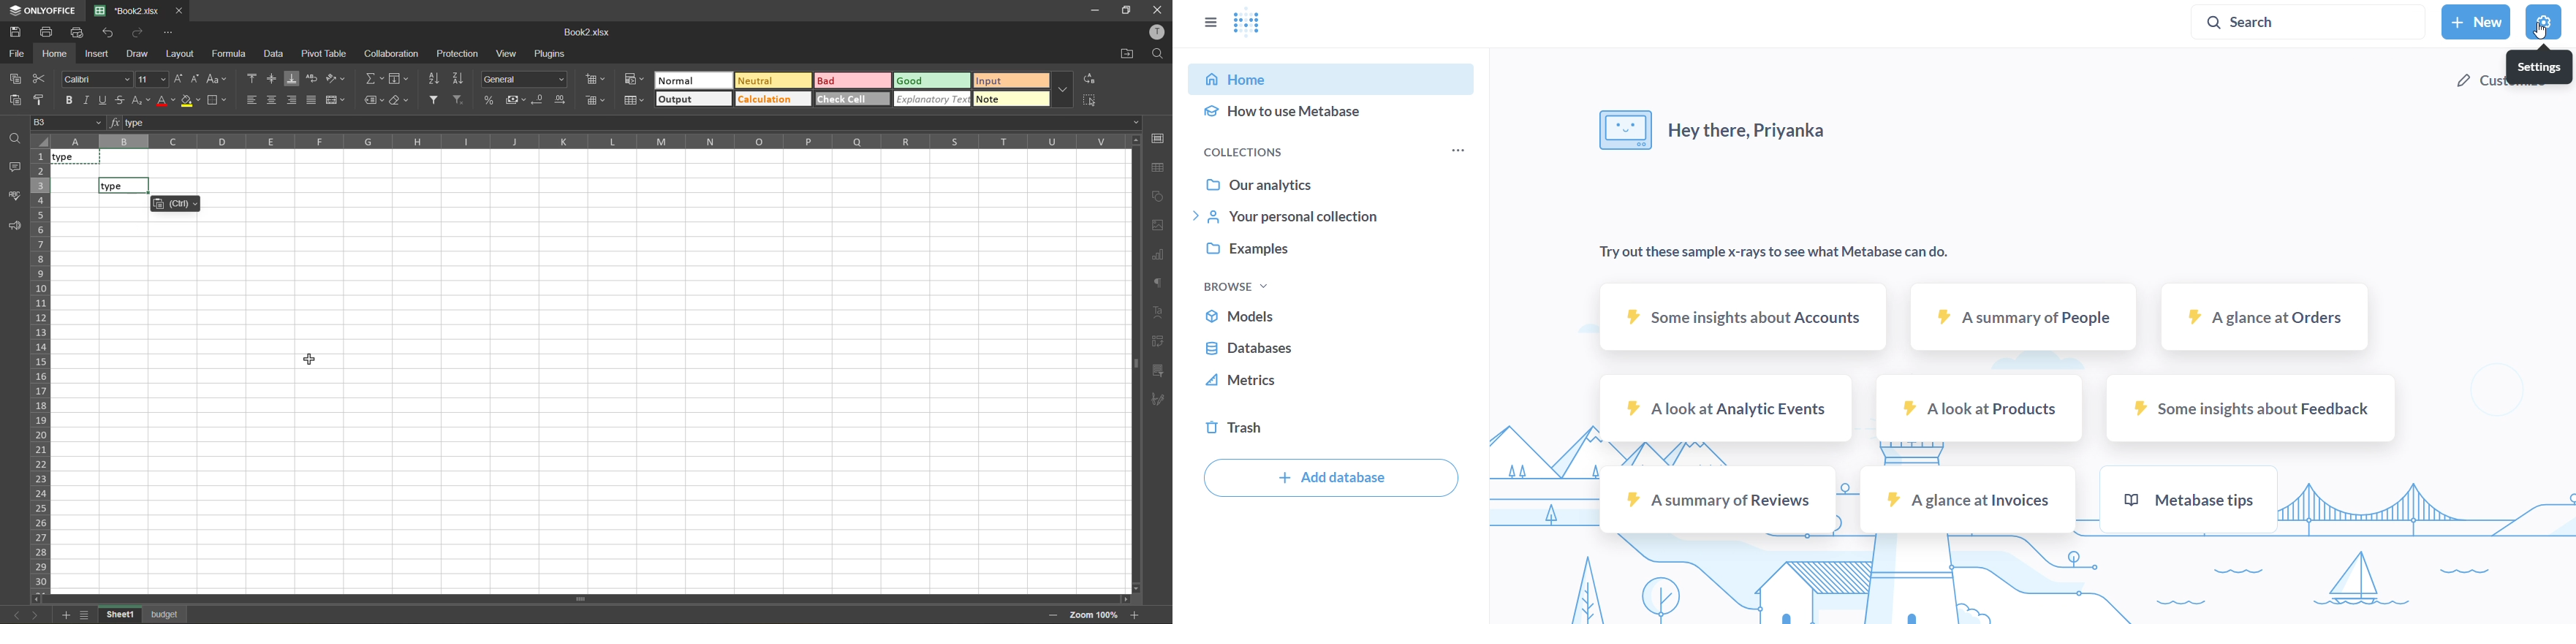 The width and height of the screenshot is (2576, 644). Describe the element at coordinates (1966, 501) in the screenshot. I see `a glance at invoices` at that location.